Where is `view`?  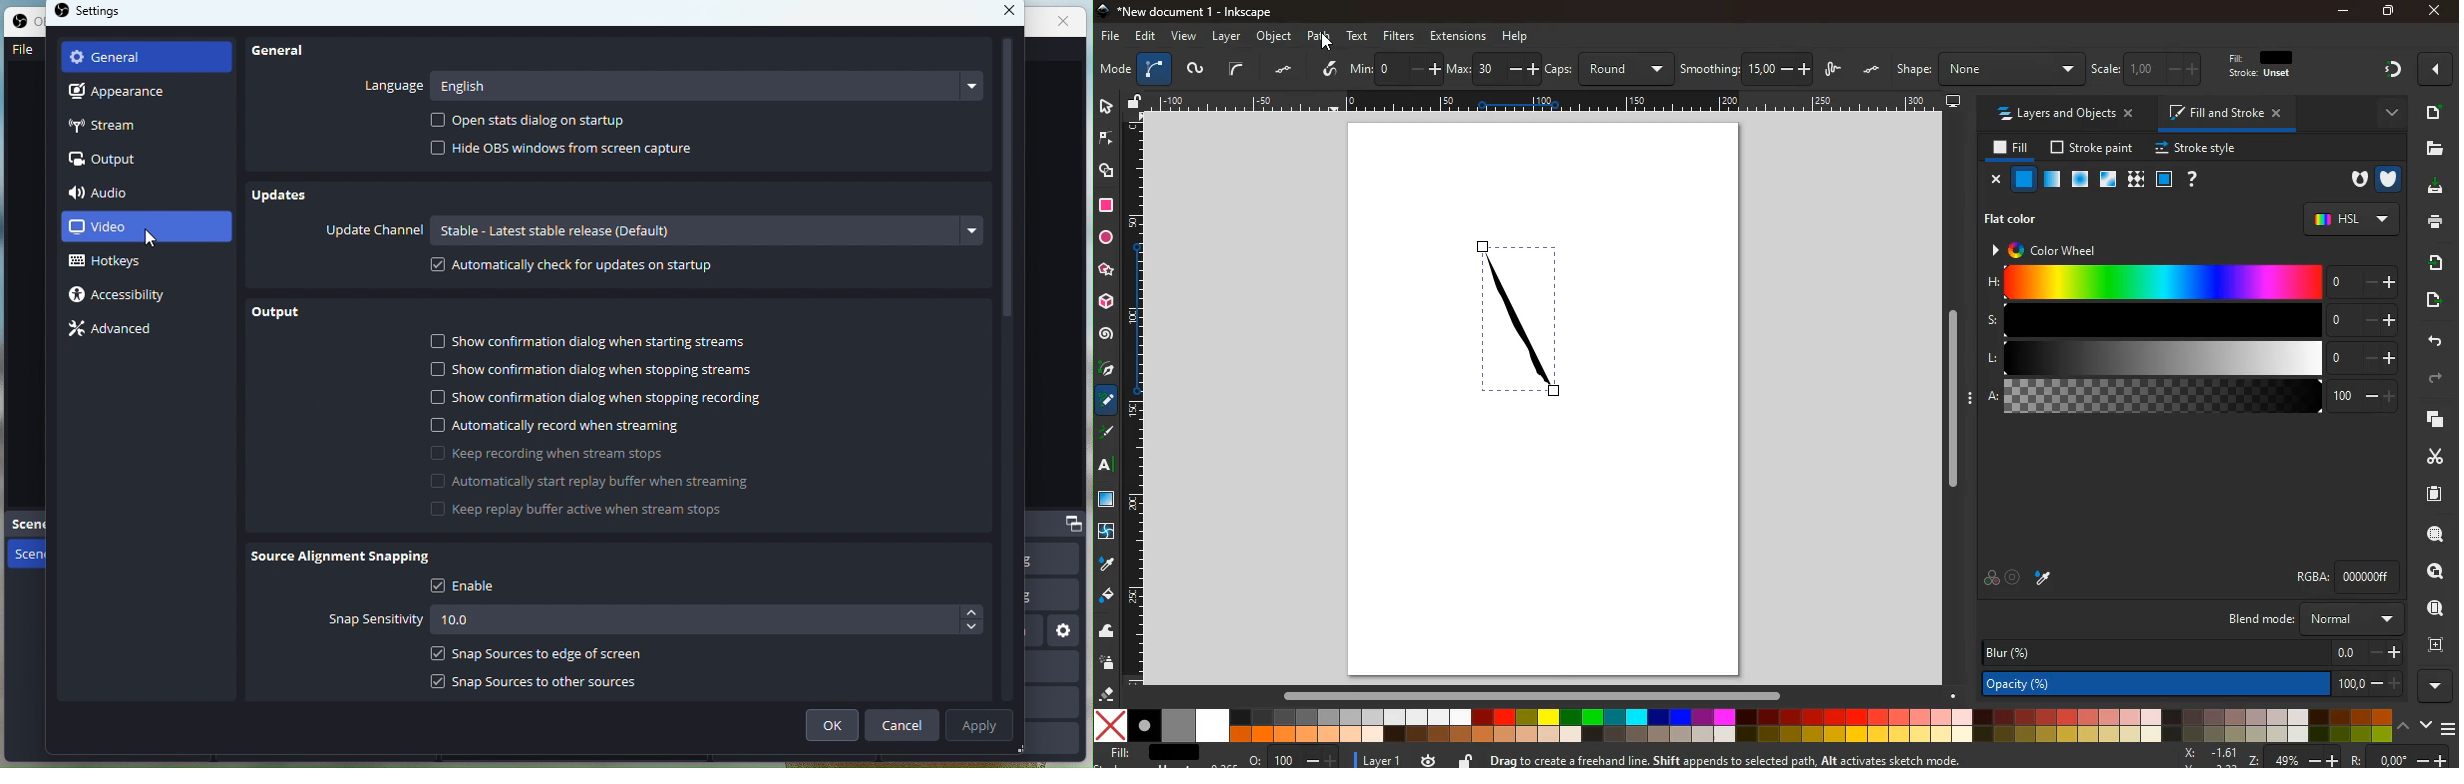 view is located at coordinates (1185, 37).